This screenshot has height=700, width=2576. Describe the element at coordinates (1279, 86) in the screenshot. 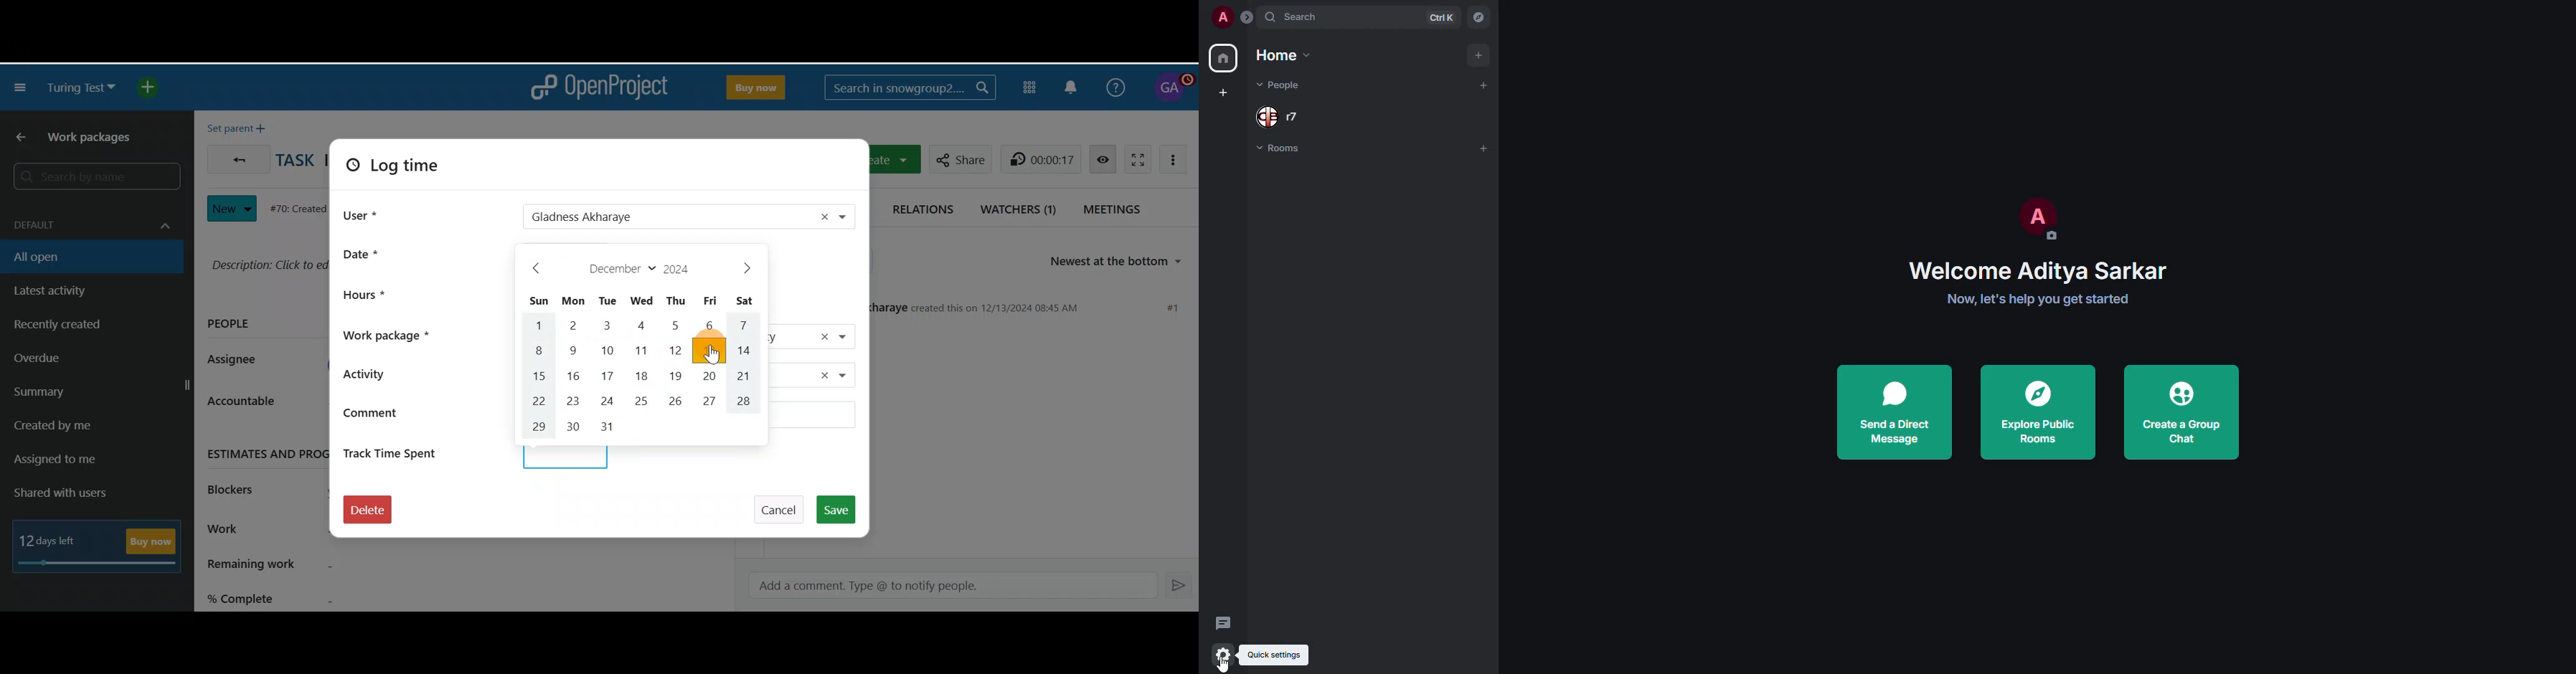

I see `people` at that location.